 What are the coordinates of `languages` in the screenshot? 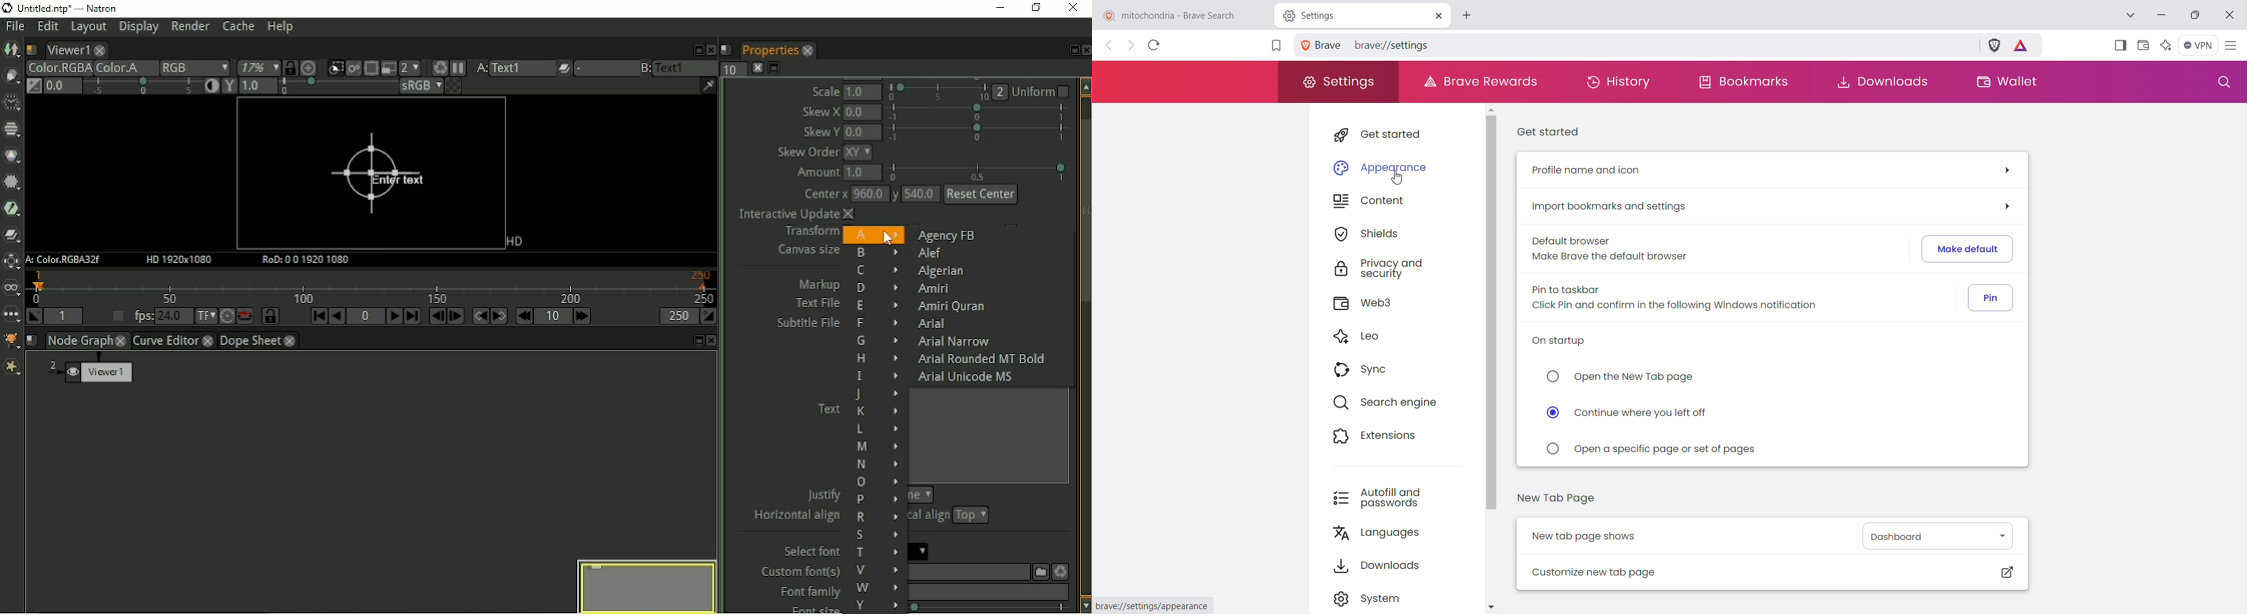 It's located at (1379, 535).